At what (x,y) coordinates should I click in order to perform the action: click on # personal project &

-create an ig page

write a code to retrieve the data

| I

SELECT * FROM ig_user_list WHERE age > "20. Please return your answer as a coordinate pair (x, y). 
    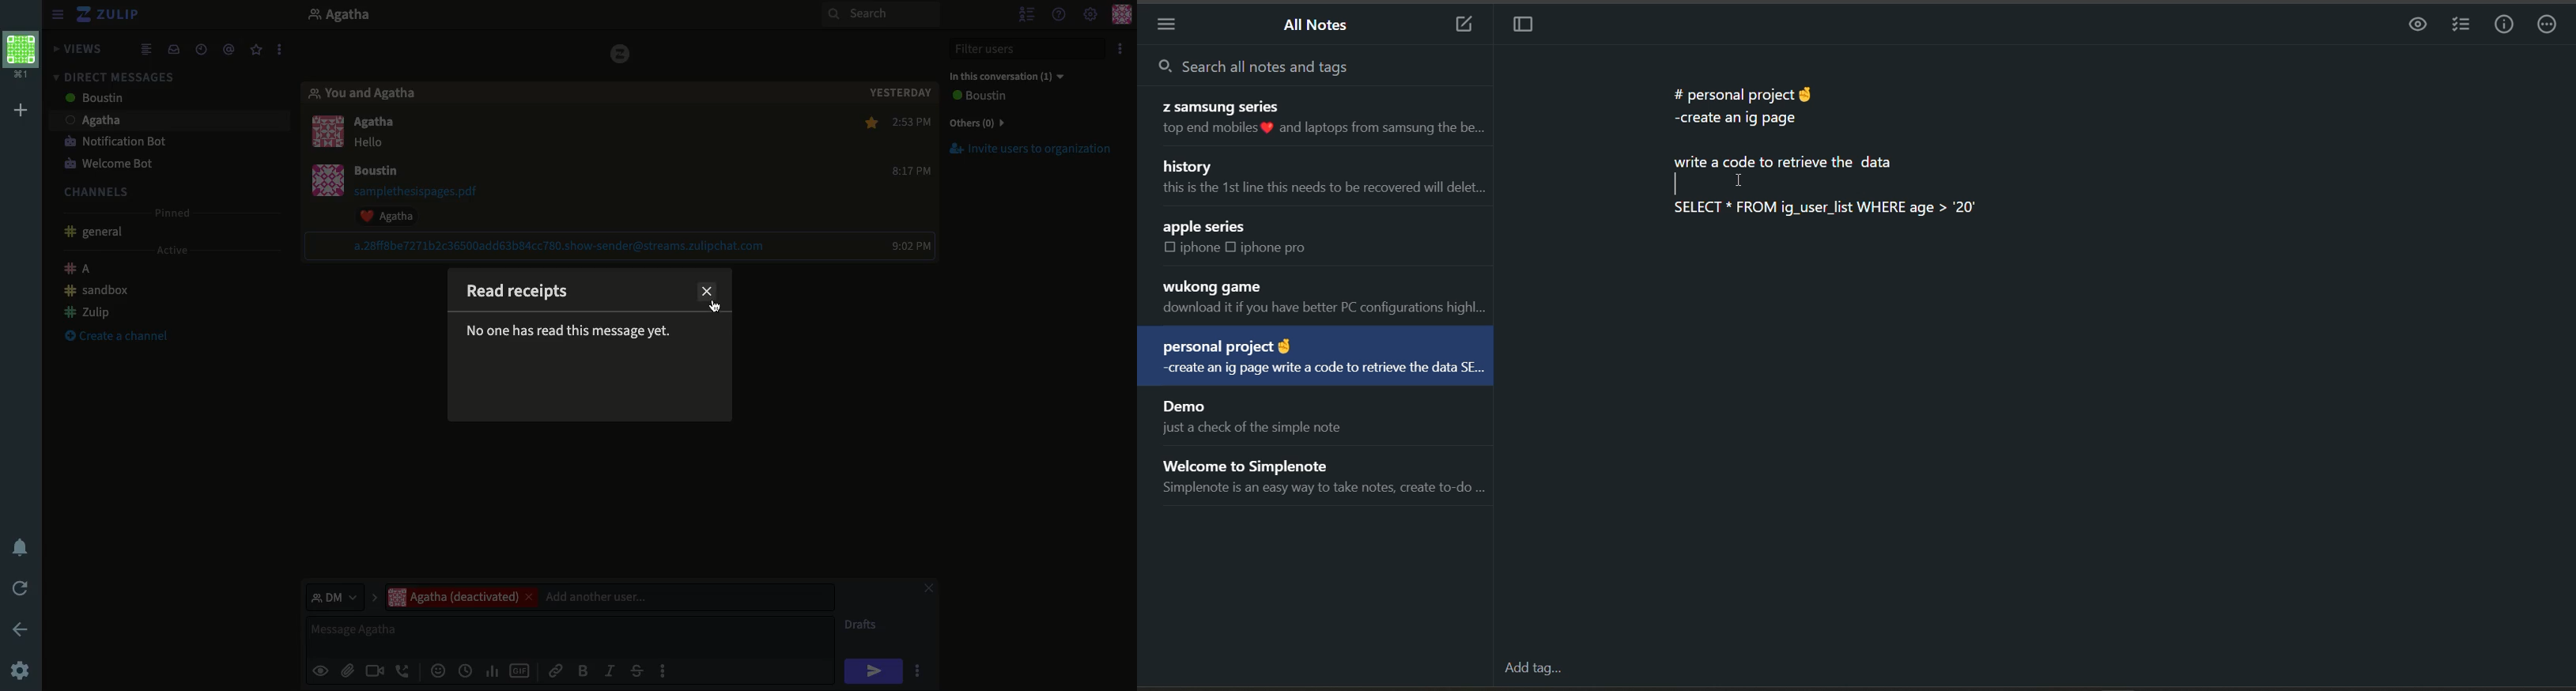
    Looking at the image, I should click on (1814, 157).